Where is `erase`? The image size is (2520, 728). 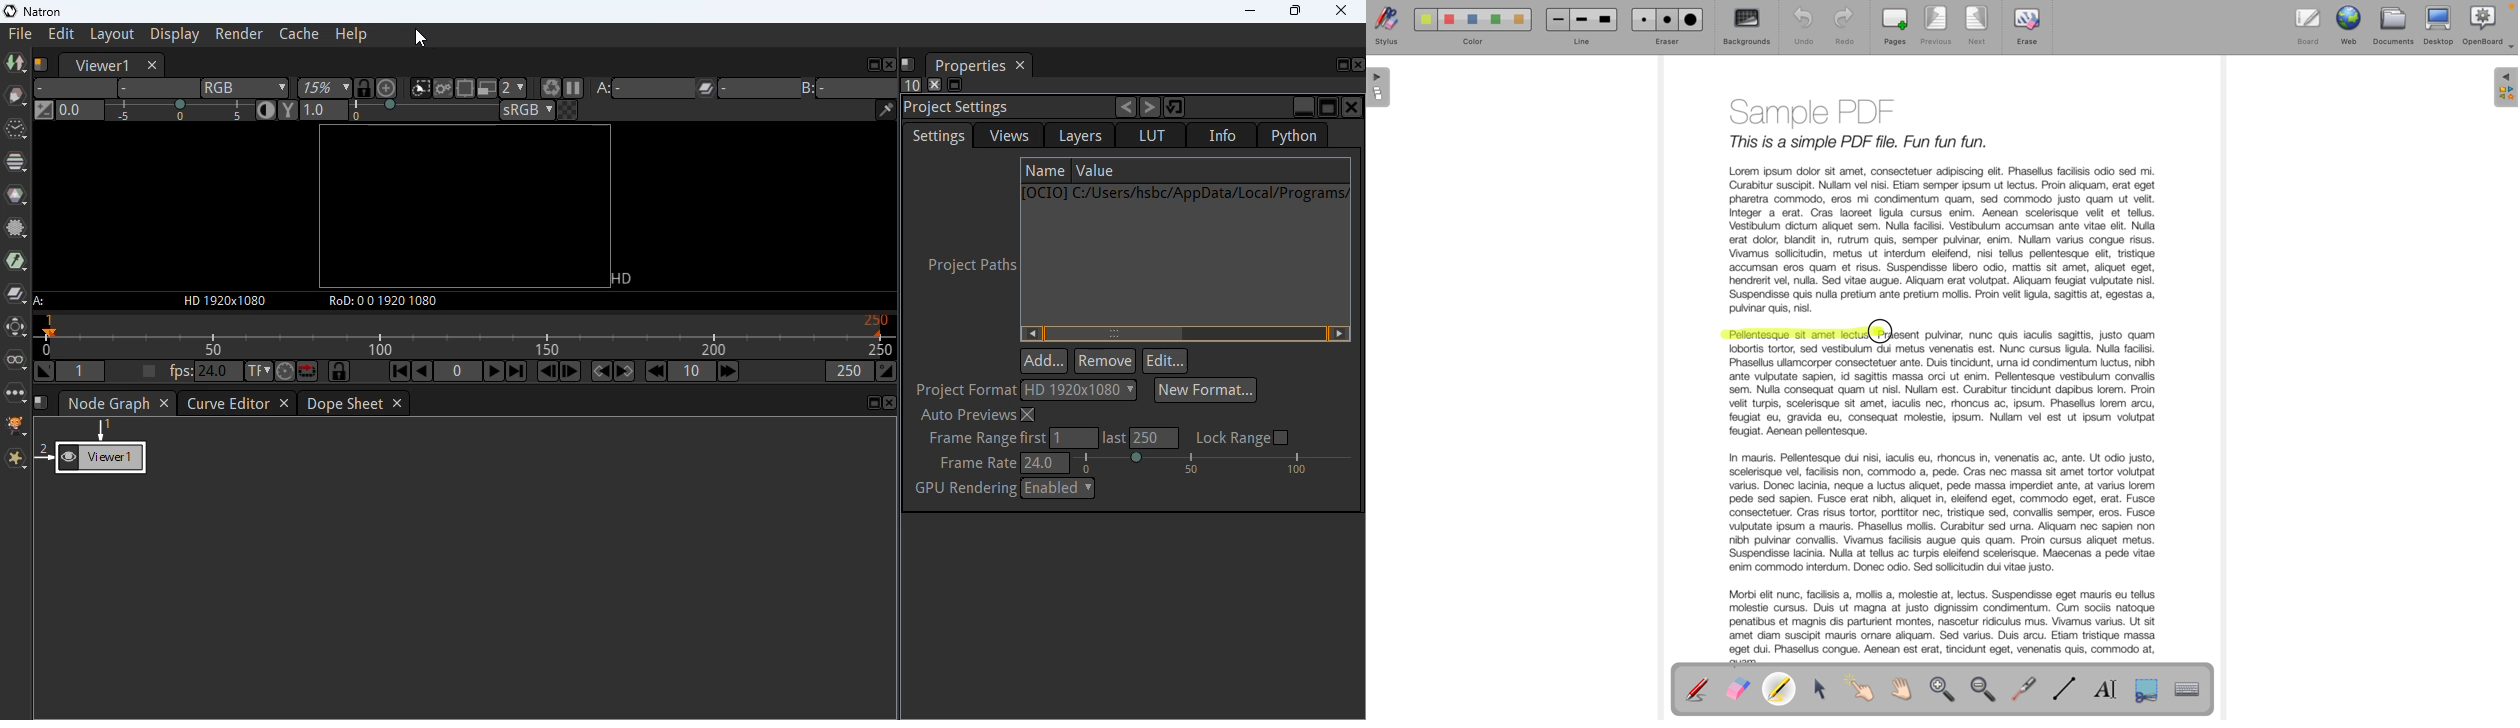
erase is located at coordinates (2029, 31).